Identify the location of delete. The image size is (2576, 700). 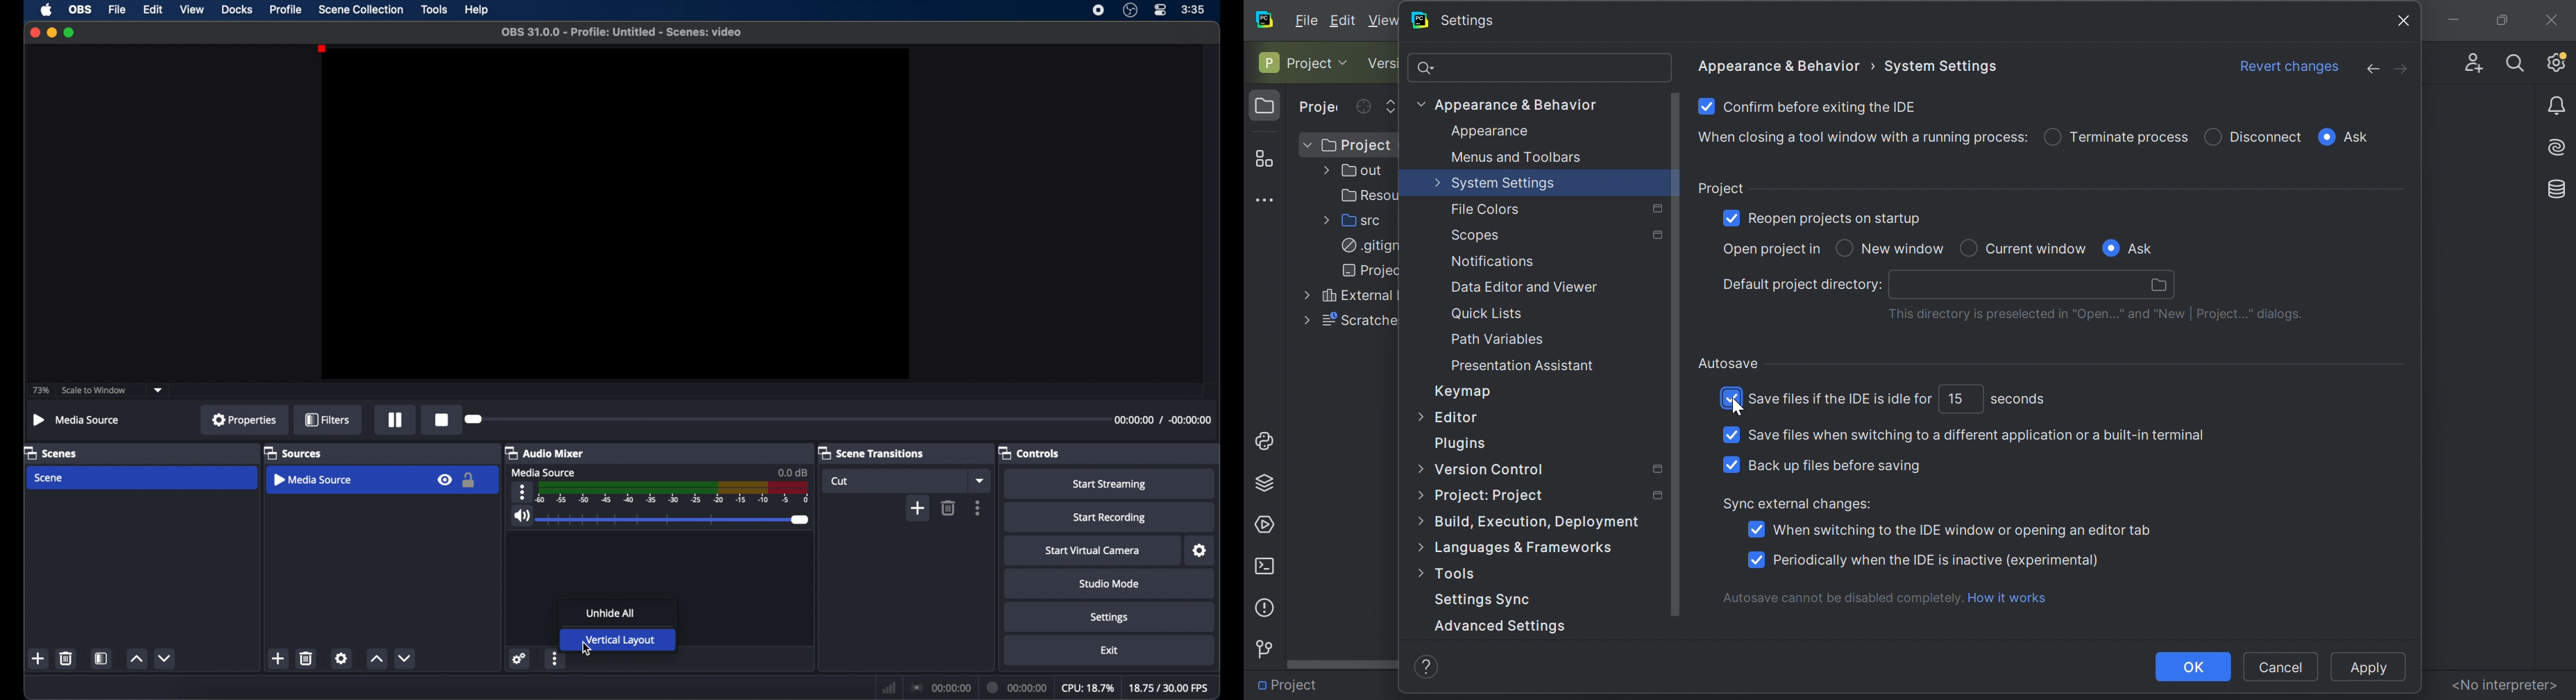
(949, 508).